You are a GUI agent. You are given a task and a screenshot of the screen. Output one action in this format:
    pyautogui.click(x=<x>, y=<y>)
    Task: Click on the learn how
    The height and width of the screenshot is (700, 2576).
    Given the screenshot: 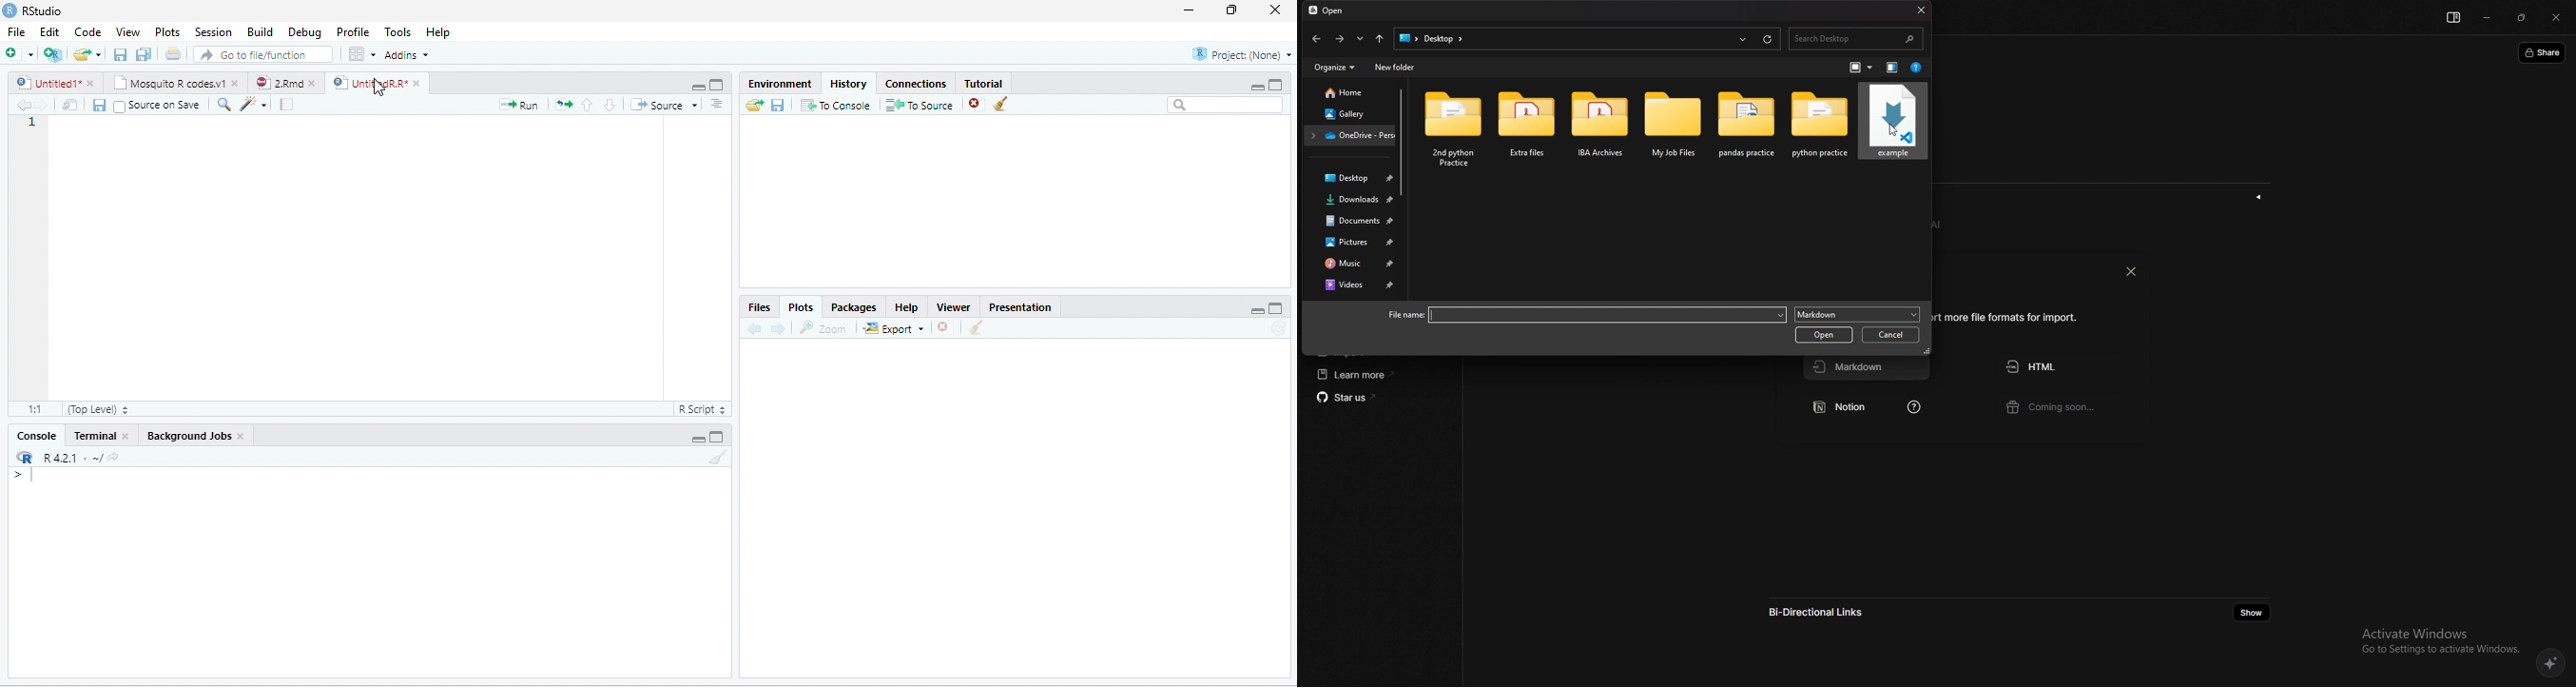 What is the action you would take?
    pyautogui.click(x=1913, y=409)
    